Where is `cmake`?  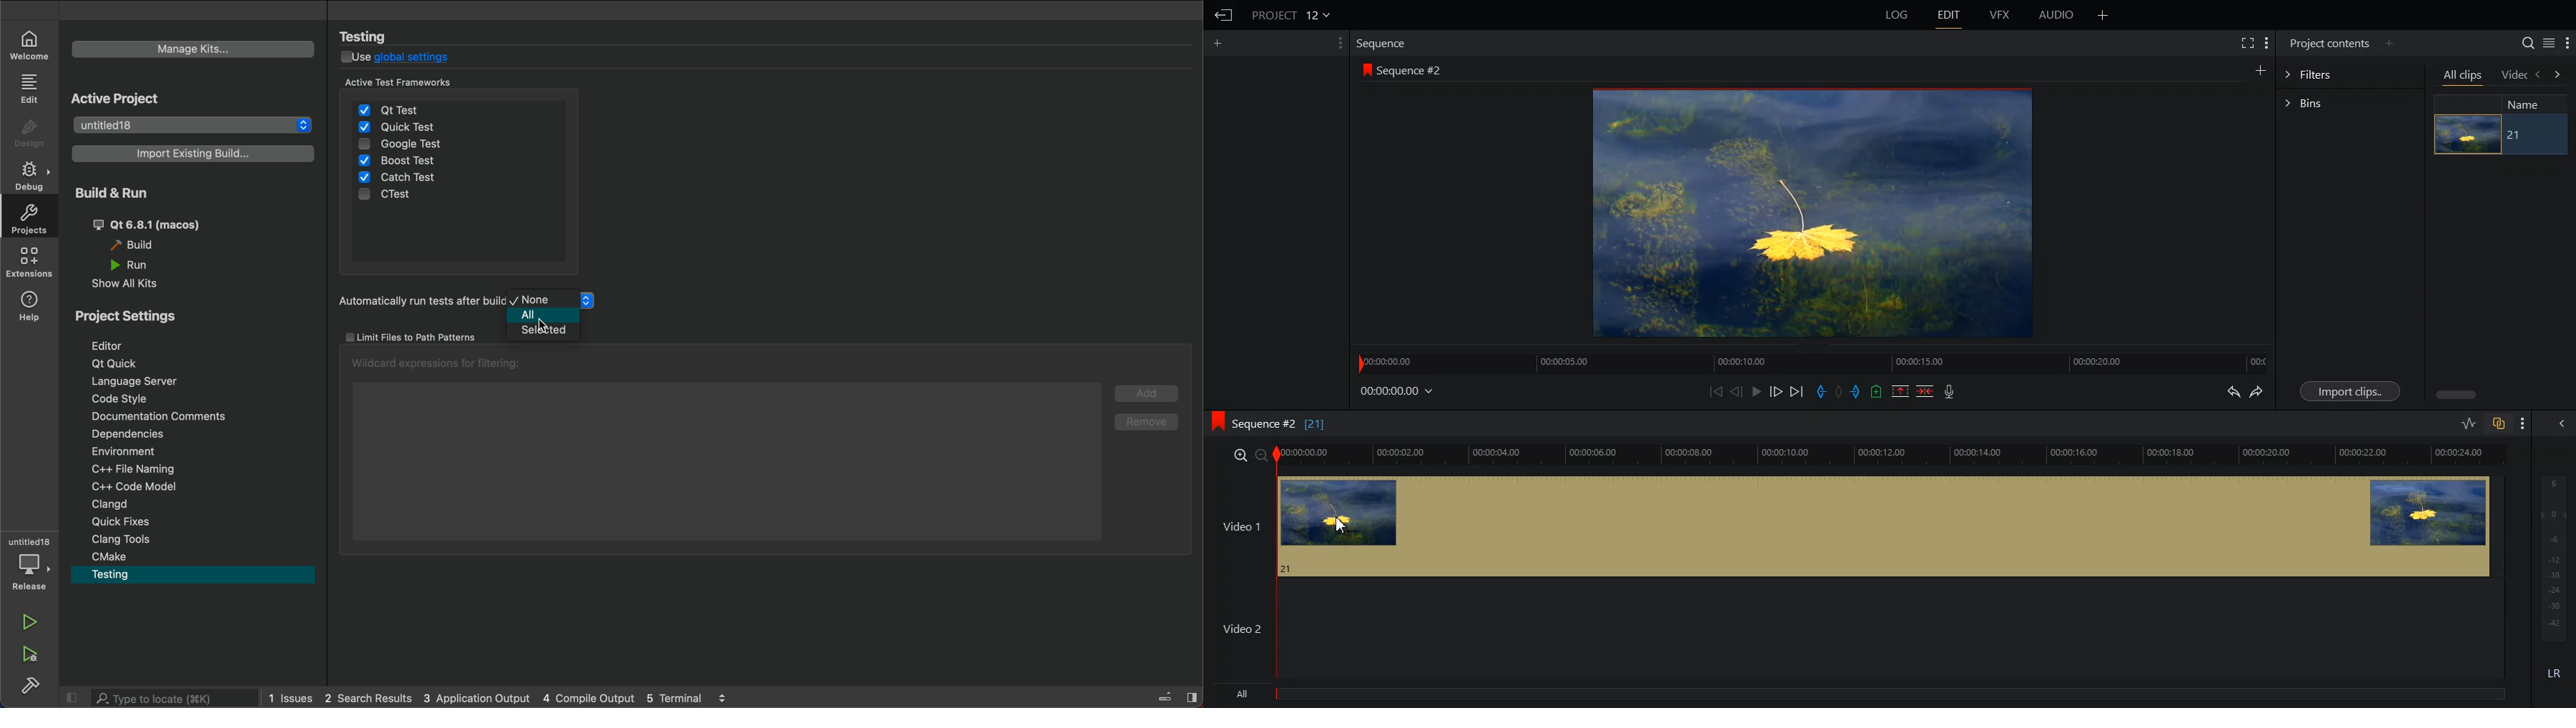
cmake is located at coordinates (112, 556).